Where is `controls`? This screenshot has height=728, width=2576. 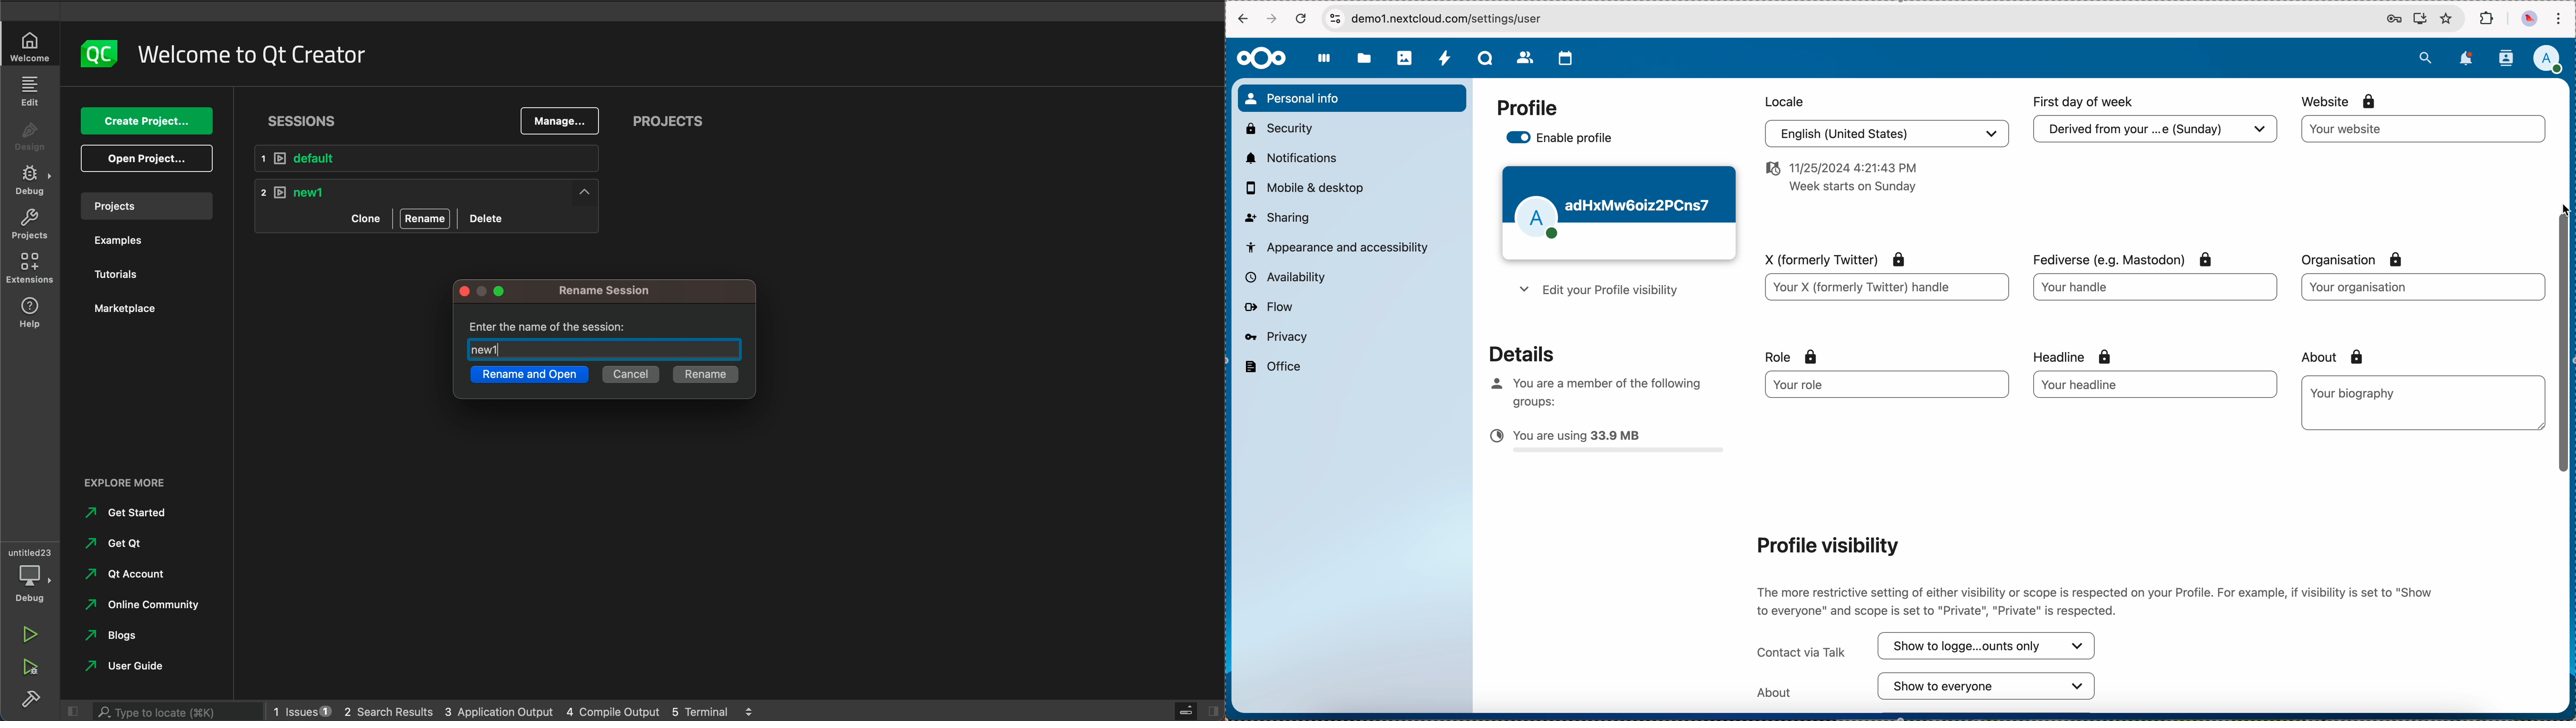 controls is located at coordinates (1335, 18).